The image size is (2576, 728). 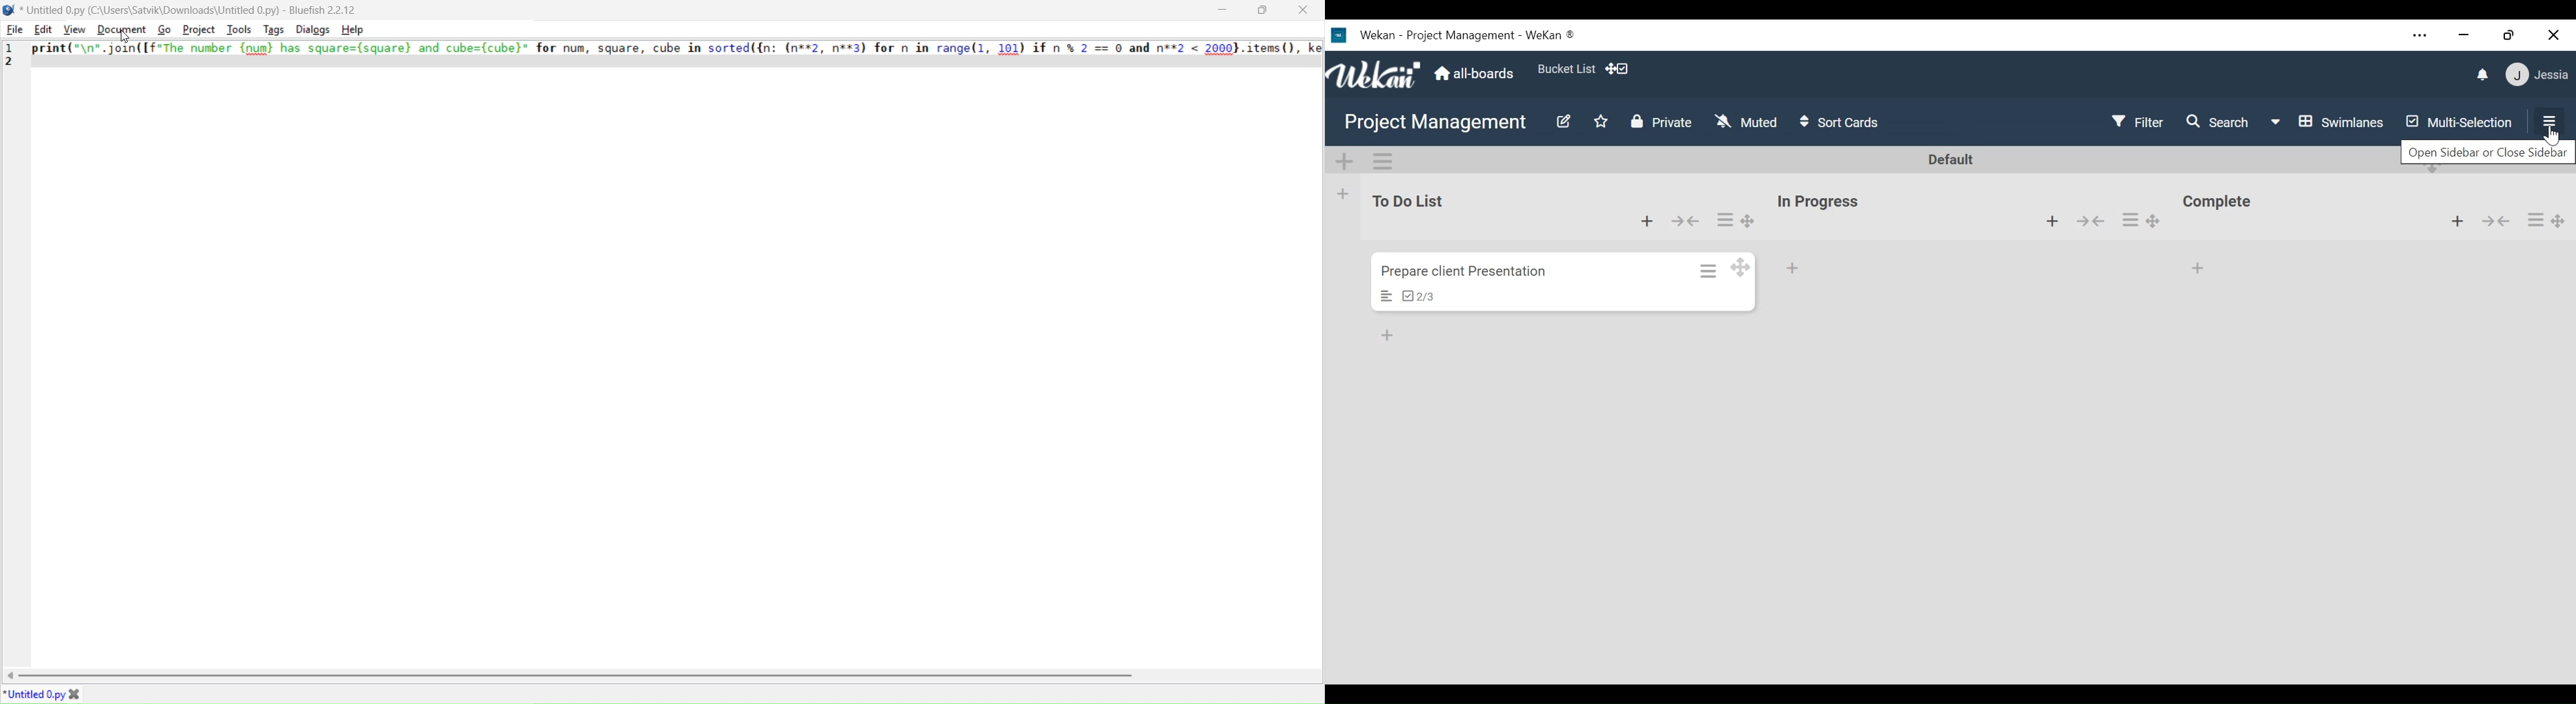 What do you see at coordinates (1343, 194) in the screenshot?
I see `Add list` at bounding box center [1343, 194].